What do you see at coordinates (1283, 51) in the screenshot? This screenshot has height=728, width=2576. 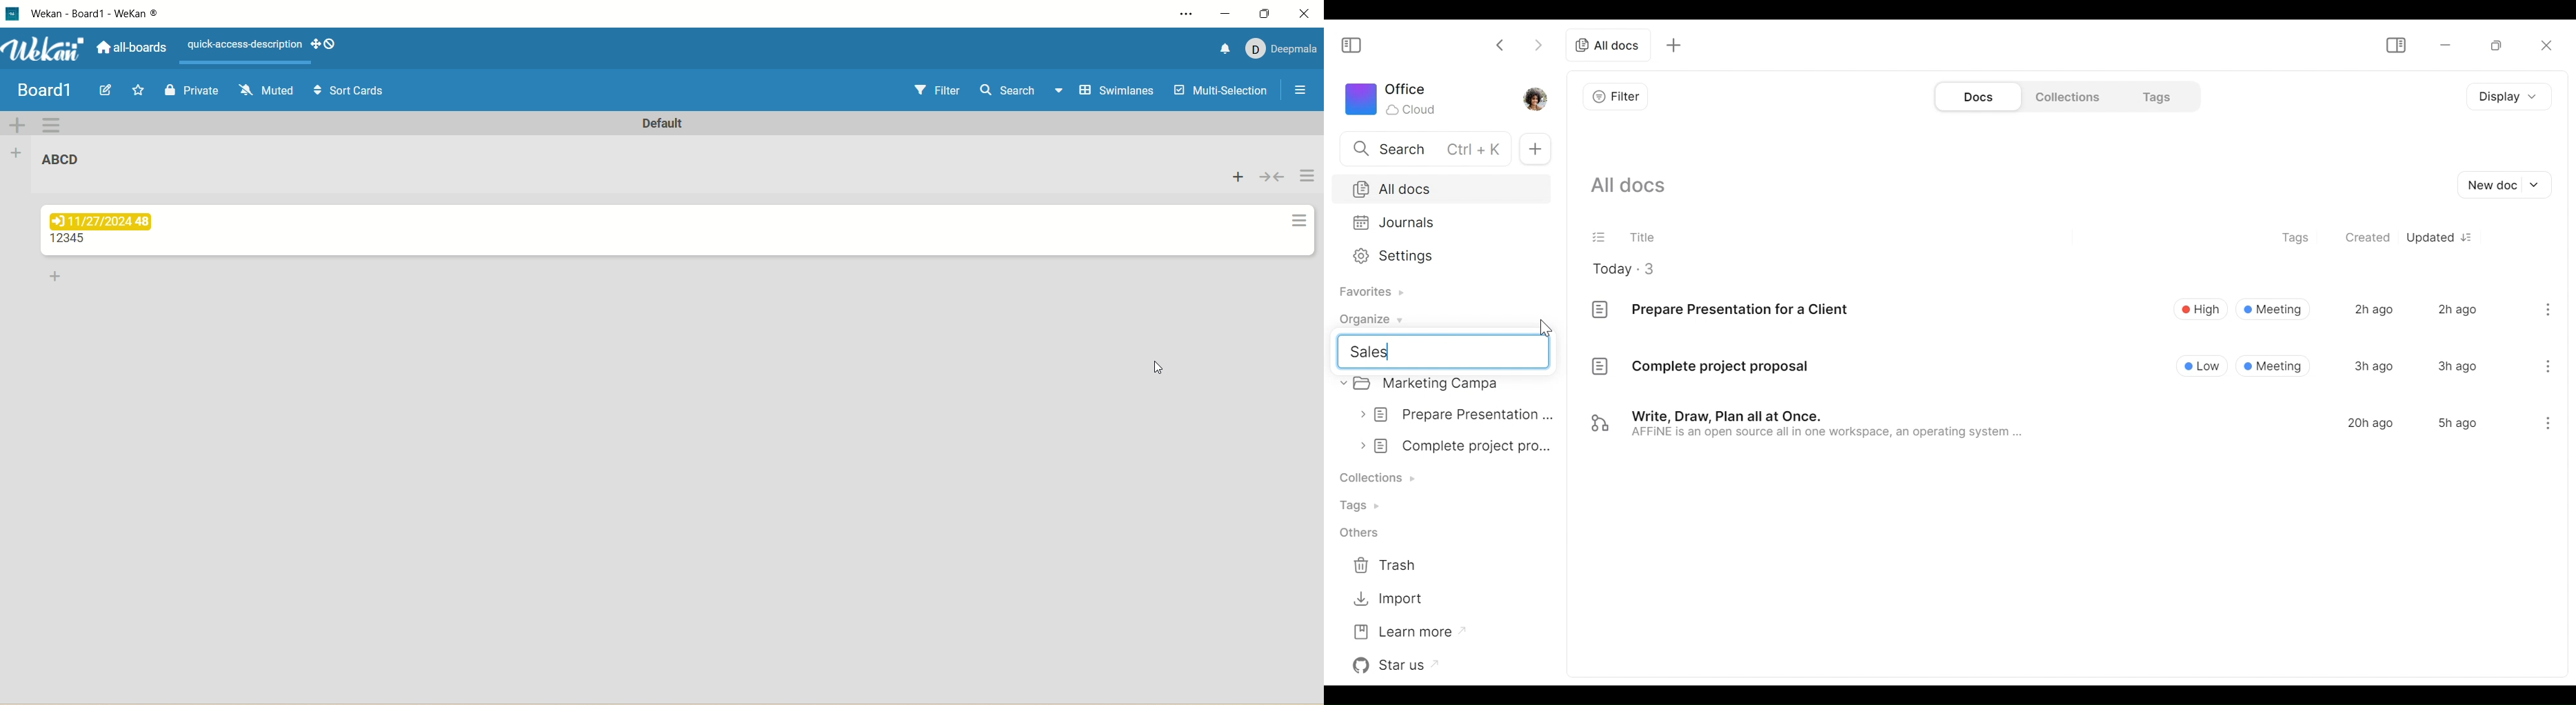 I see `account` at bounding box center [1283, 51].